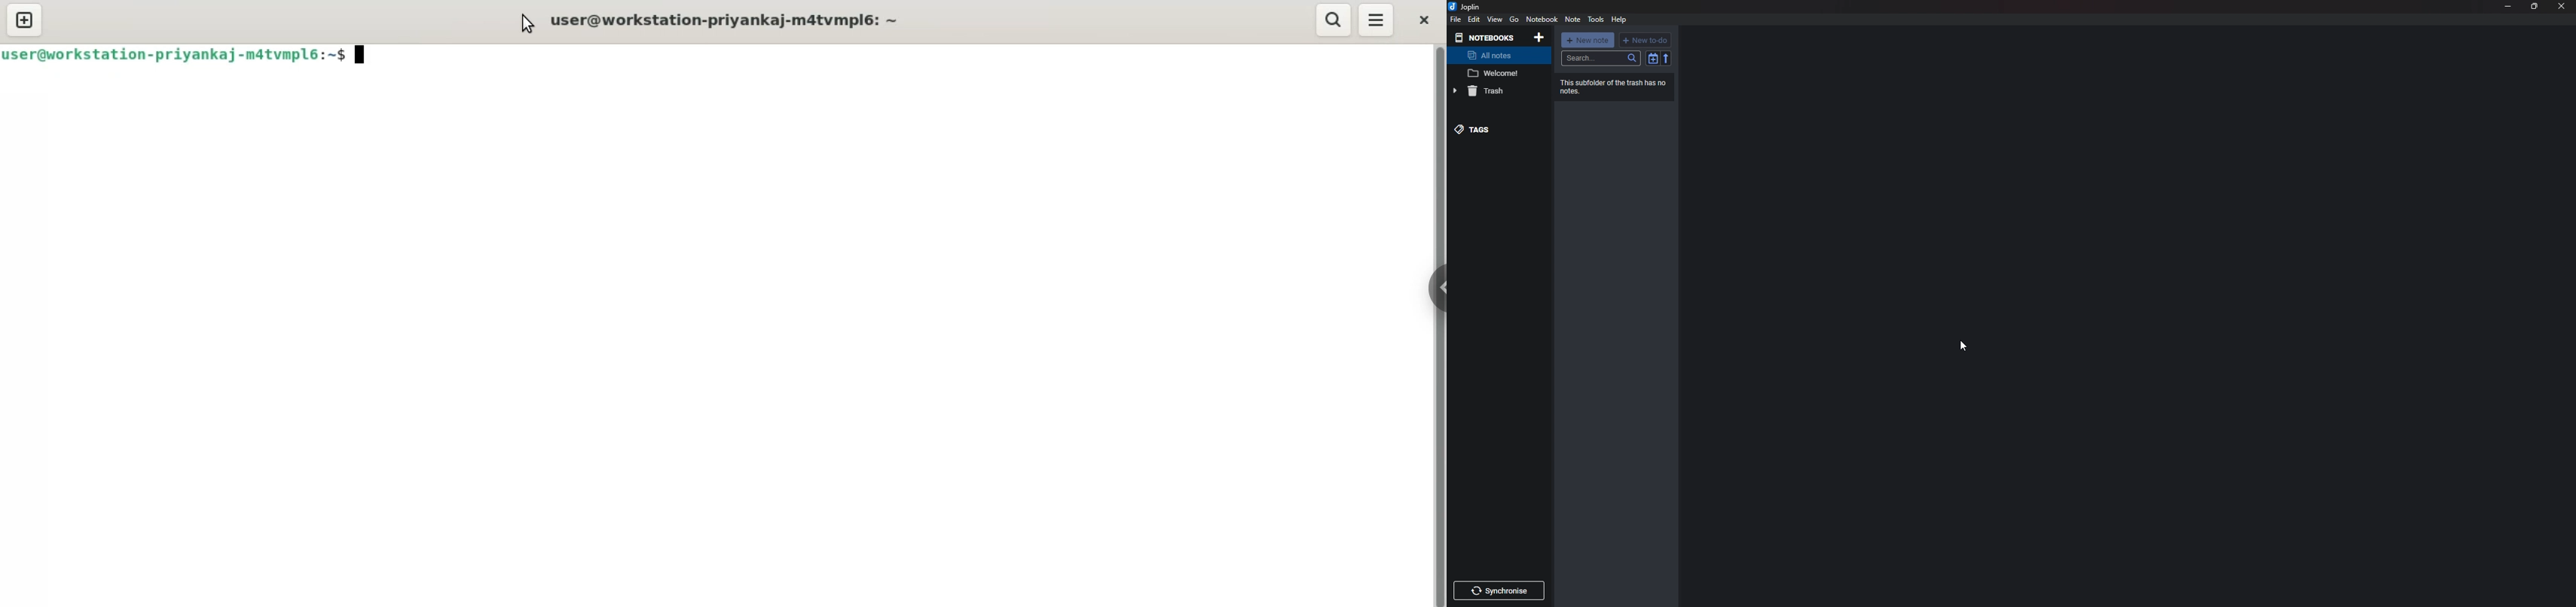 The image size is (2576, 616). Describe the element at coordinates (1495, 20) in the screenshot. I see `view` at that location.